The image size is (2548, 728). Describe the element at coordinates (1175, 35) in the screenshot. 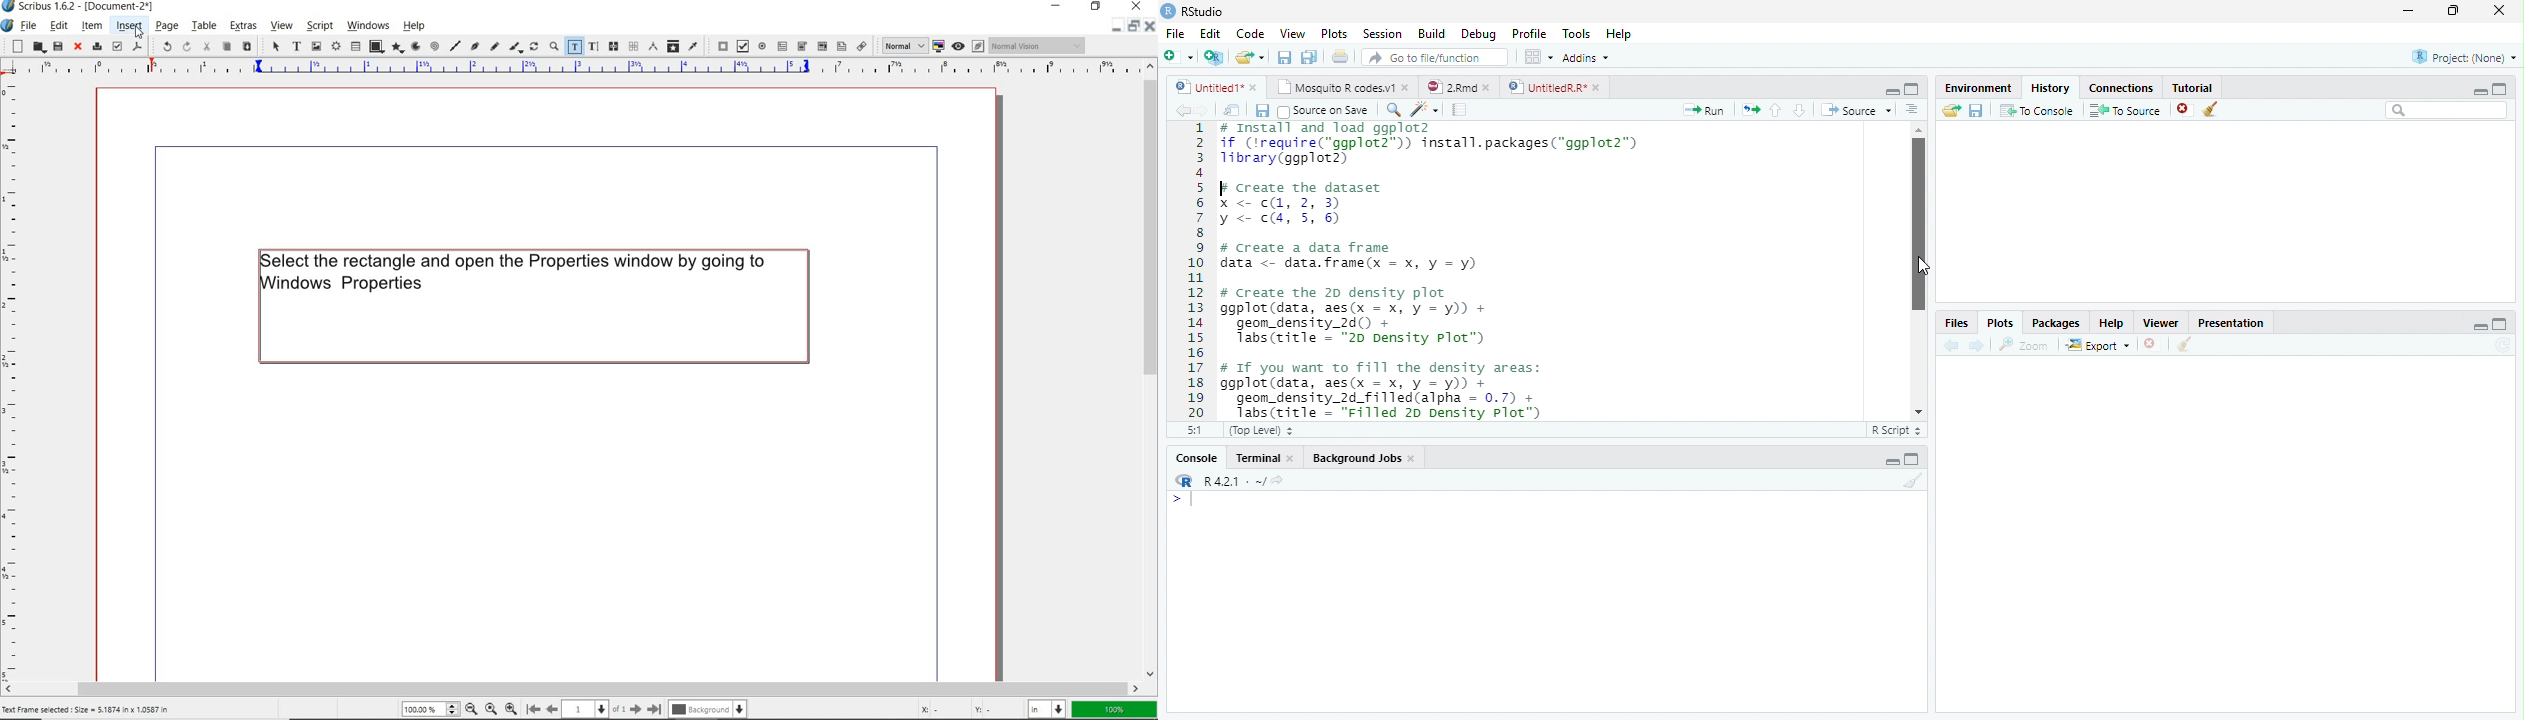

I see `File` at that location.